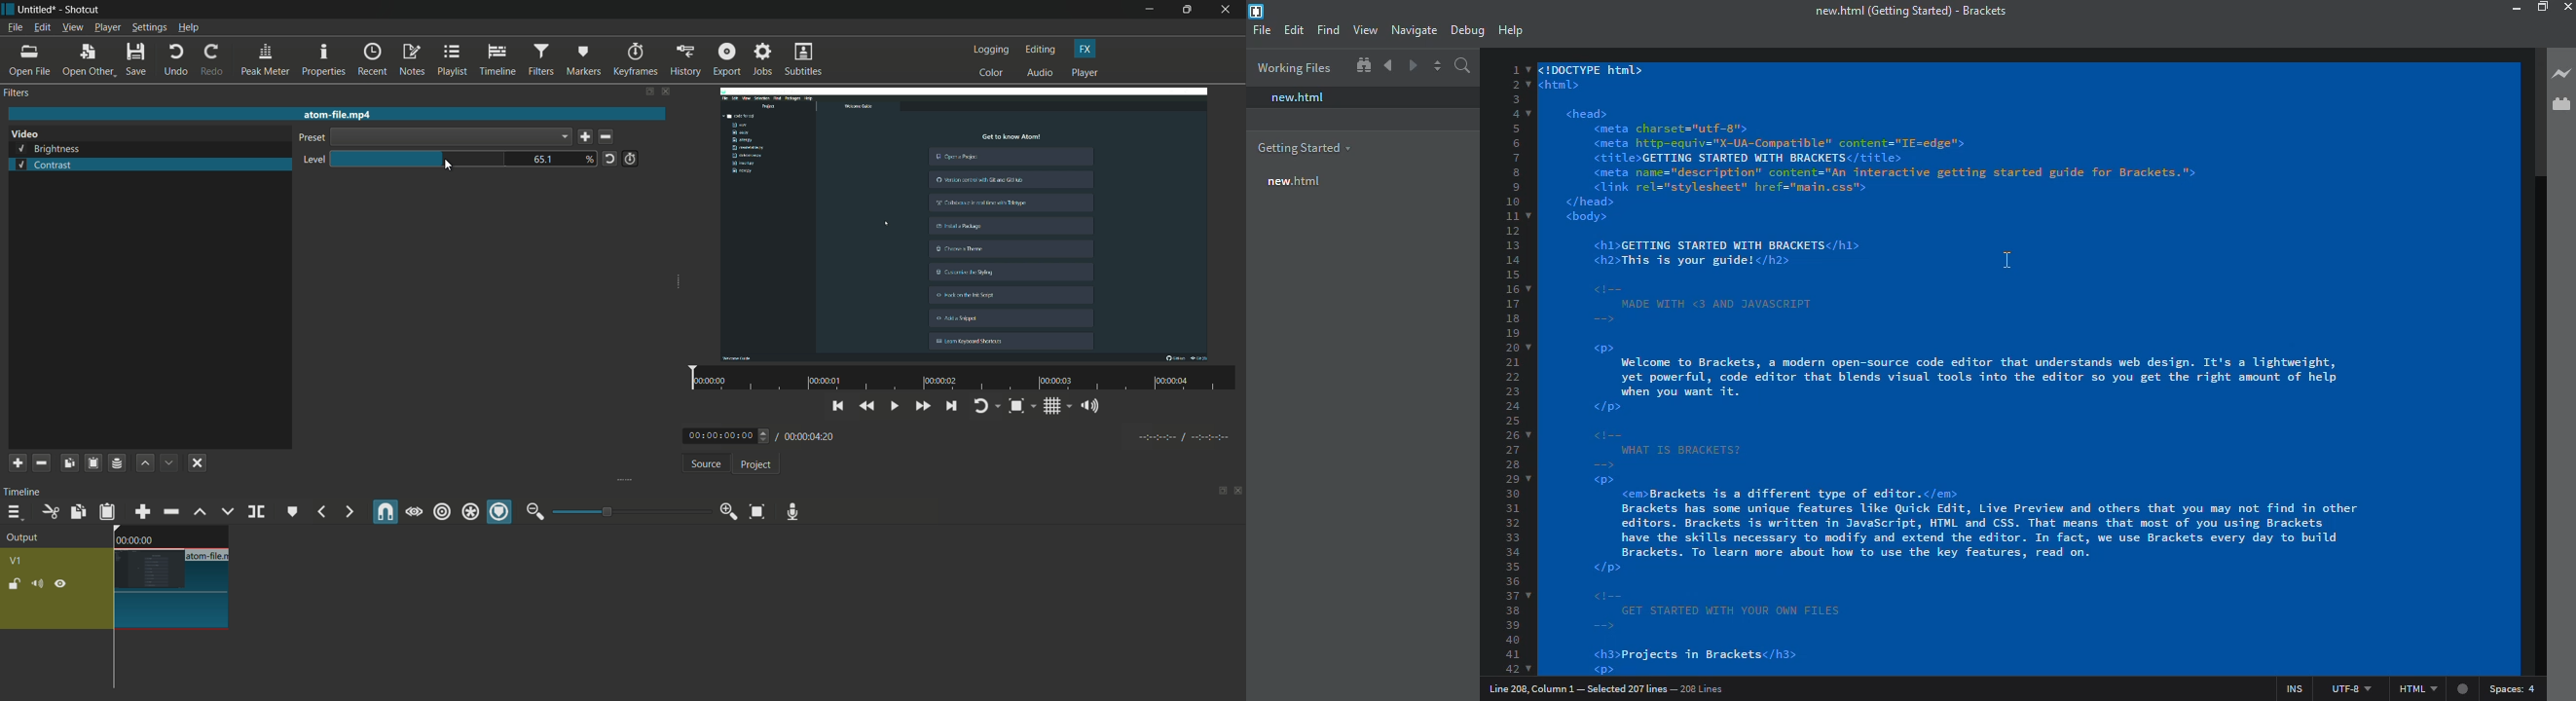 This screenshot has height=728, width=2576. What do you see at coordinates (49, 511) in the screenshot?
I see `cut` at bounding box center [49, 511].